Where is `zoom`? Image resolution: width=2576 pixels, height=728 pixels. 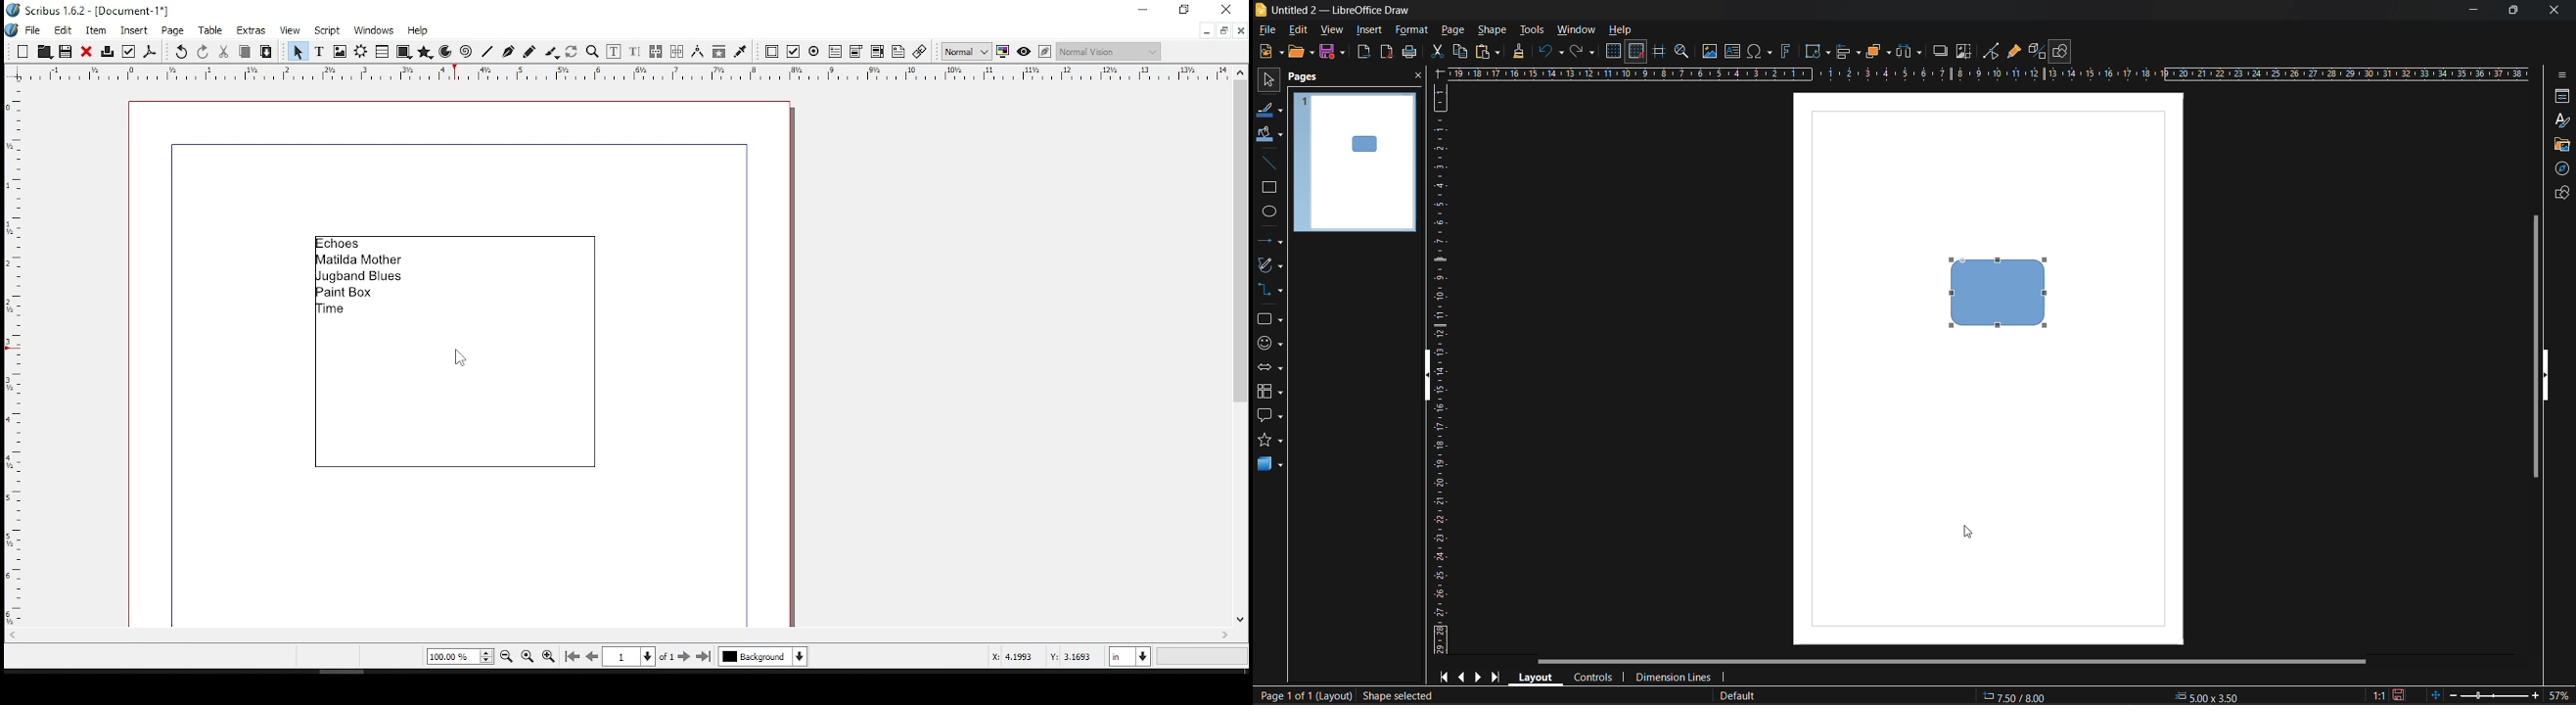
zoom is located at coordinates (1684, 53).